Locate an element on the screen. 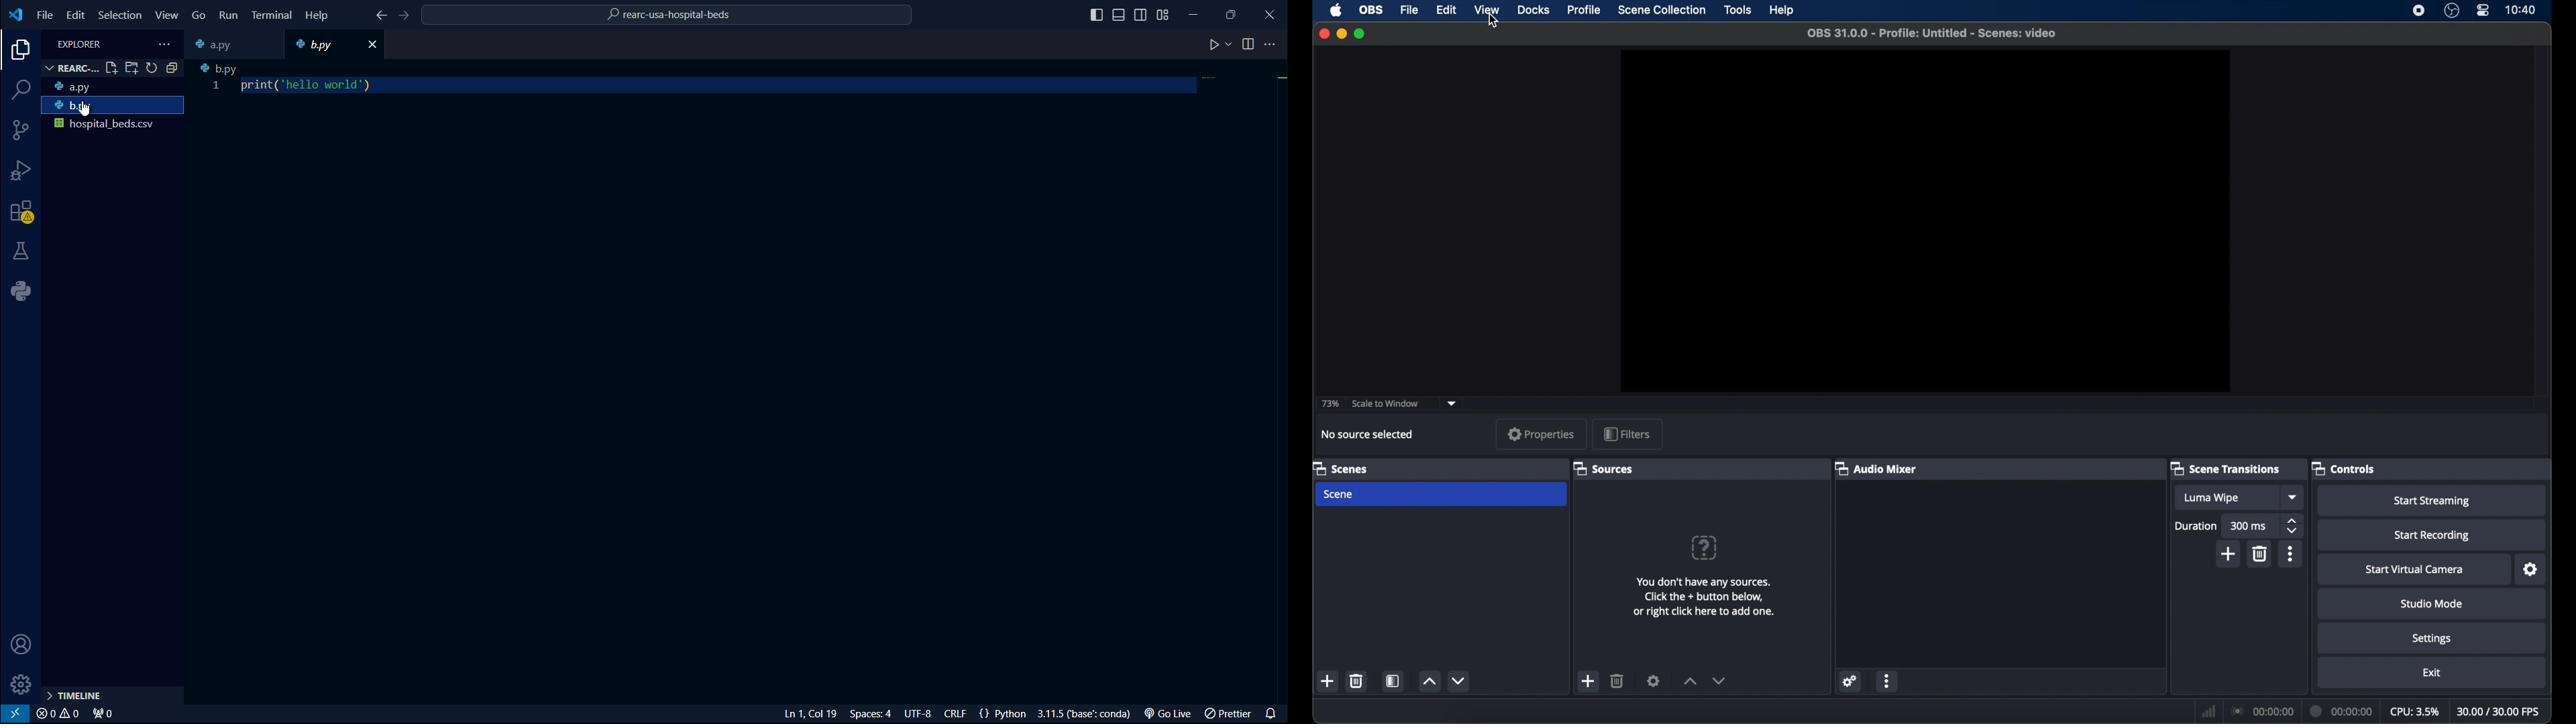 This screenshot has width=2576, height=728. preview is located at coordinates (1925, 223).